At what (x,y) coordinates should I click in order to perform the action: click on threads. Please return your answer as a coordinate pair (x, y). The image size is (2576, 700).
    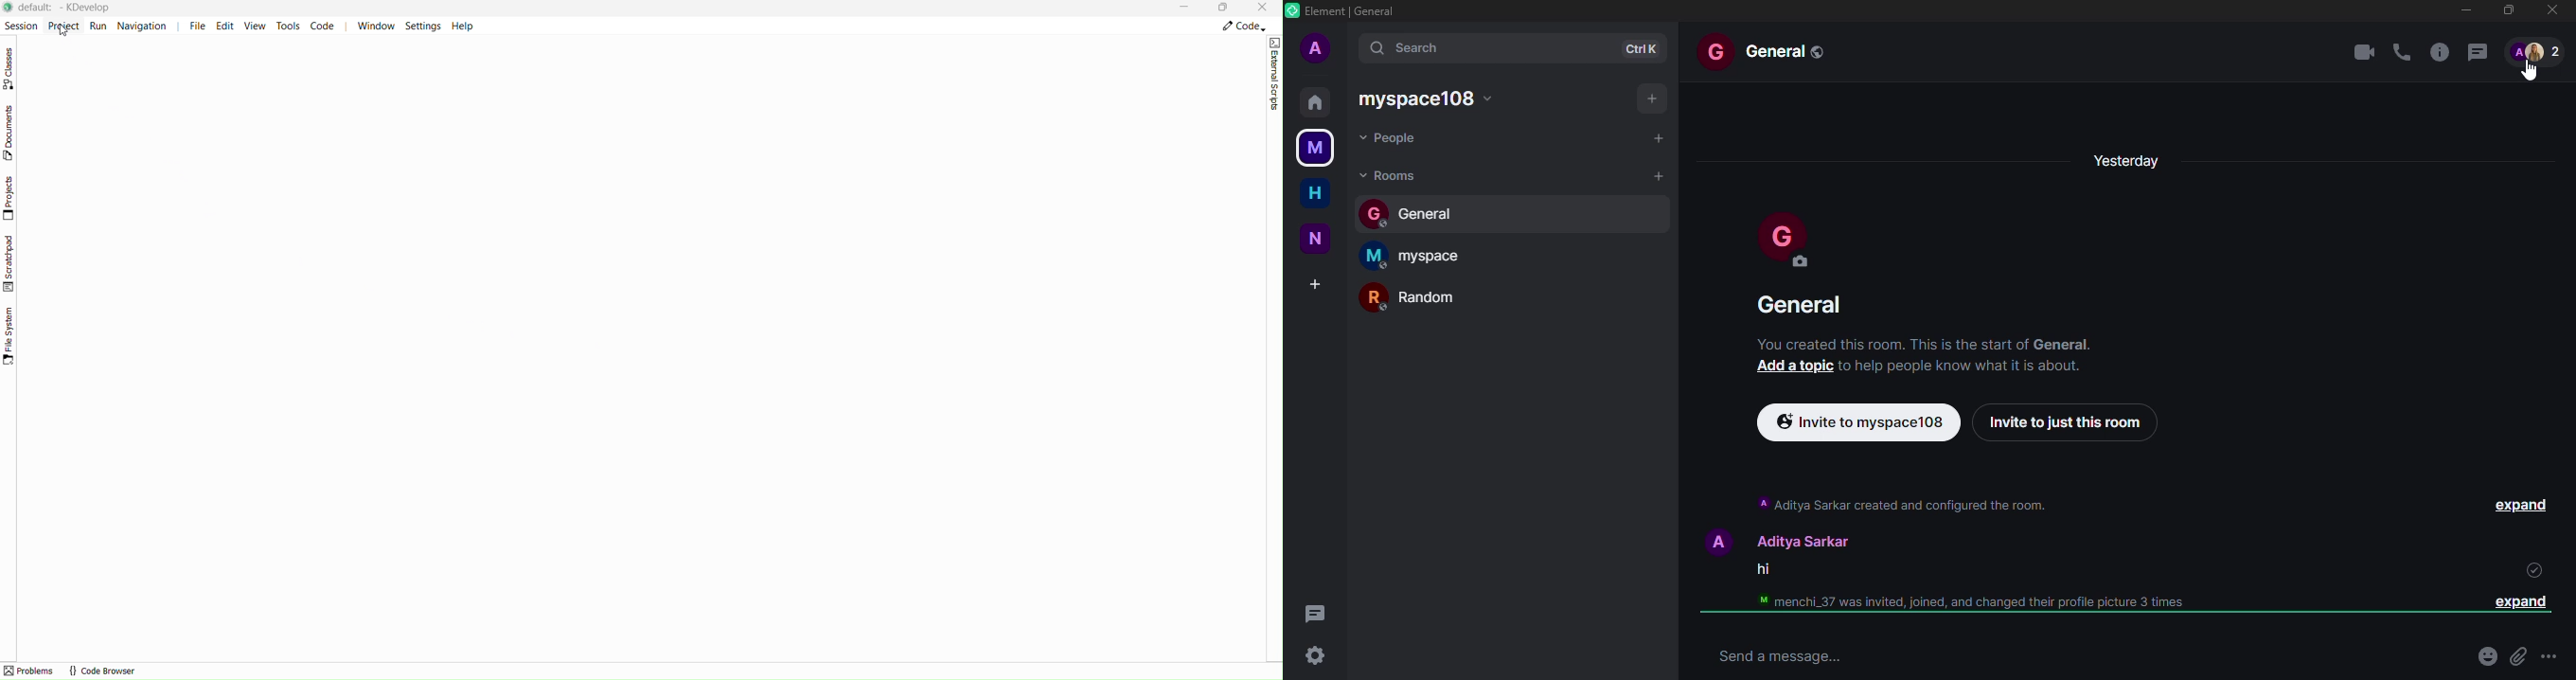
    Looking at the image, I should click on (1315, 613).